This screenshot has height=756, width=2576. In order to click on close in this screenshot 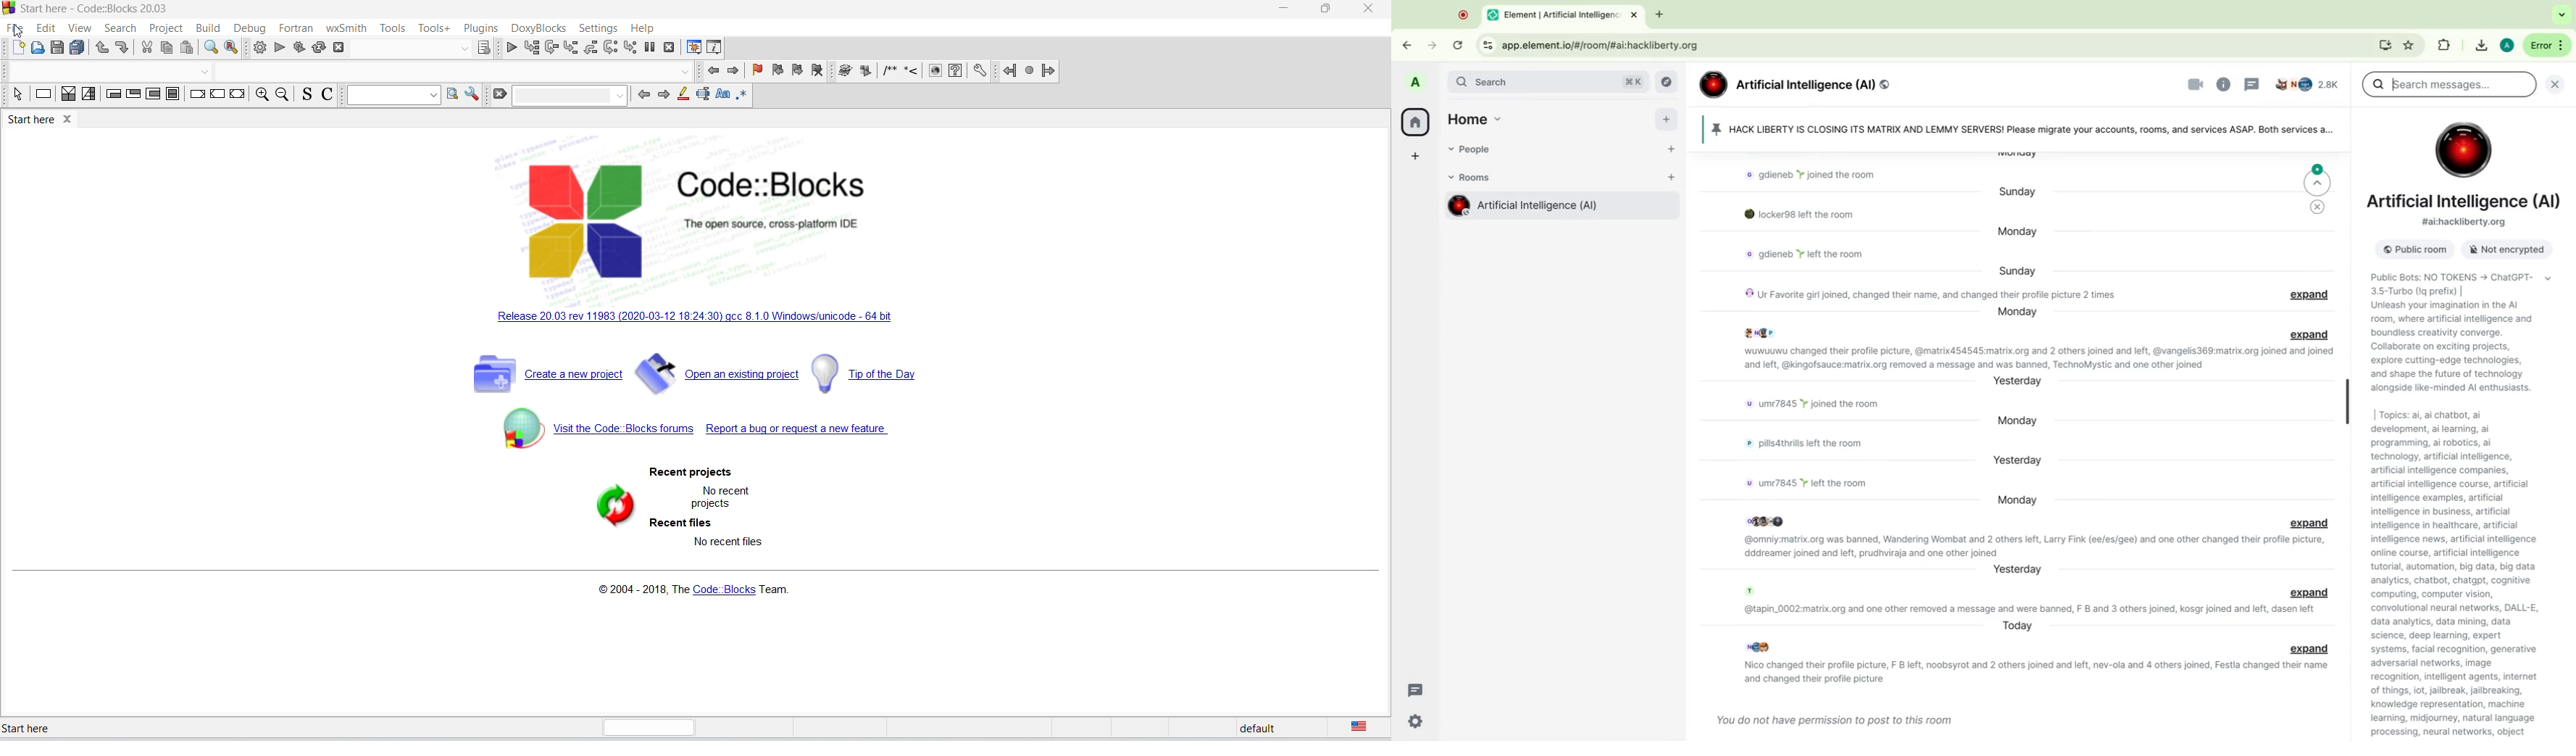, I will do `click(1369, 11)`.